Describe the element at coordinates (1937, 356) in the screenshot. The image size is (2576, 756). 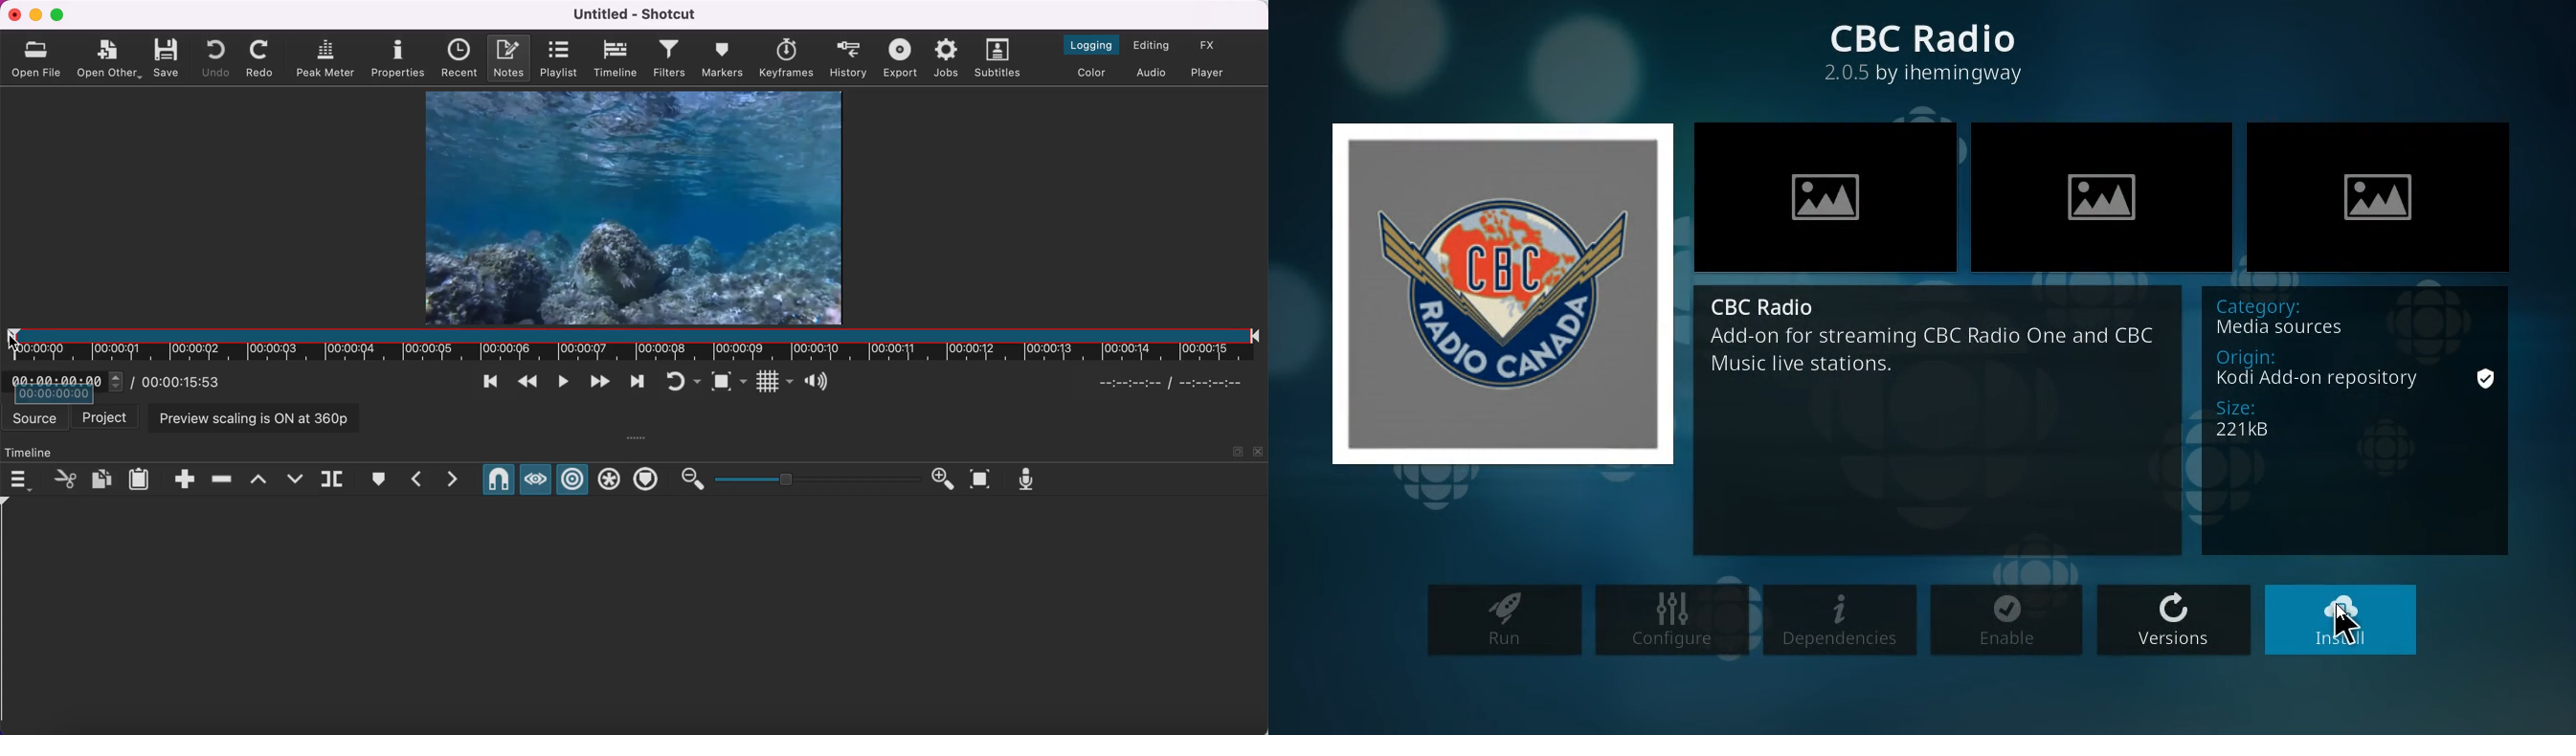
I see `description` at that location.